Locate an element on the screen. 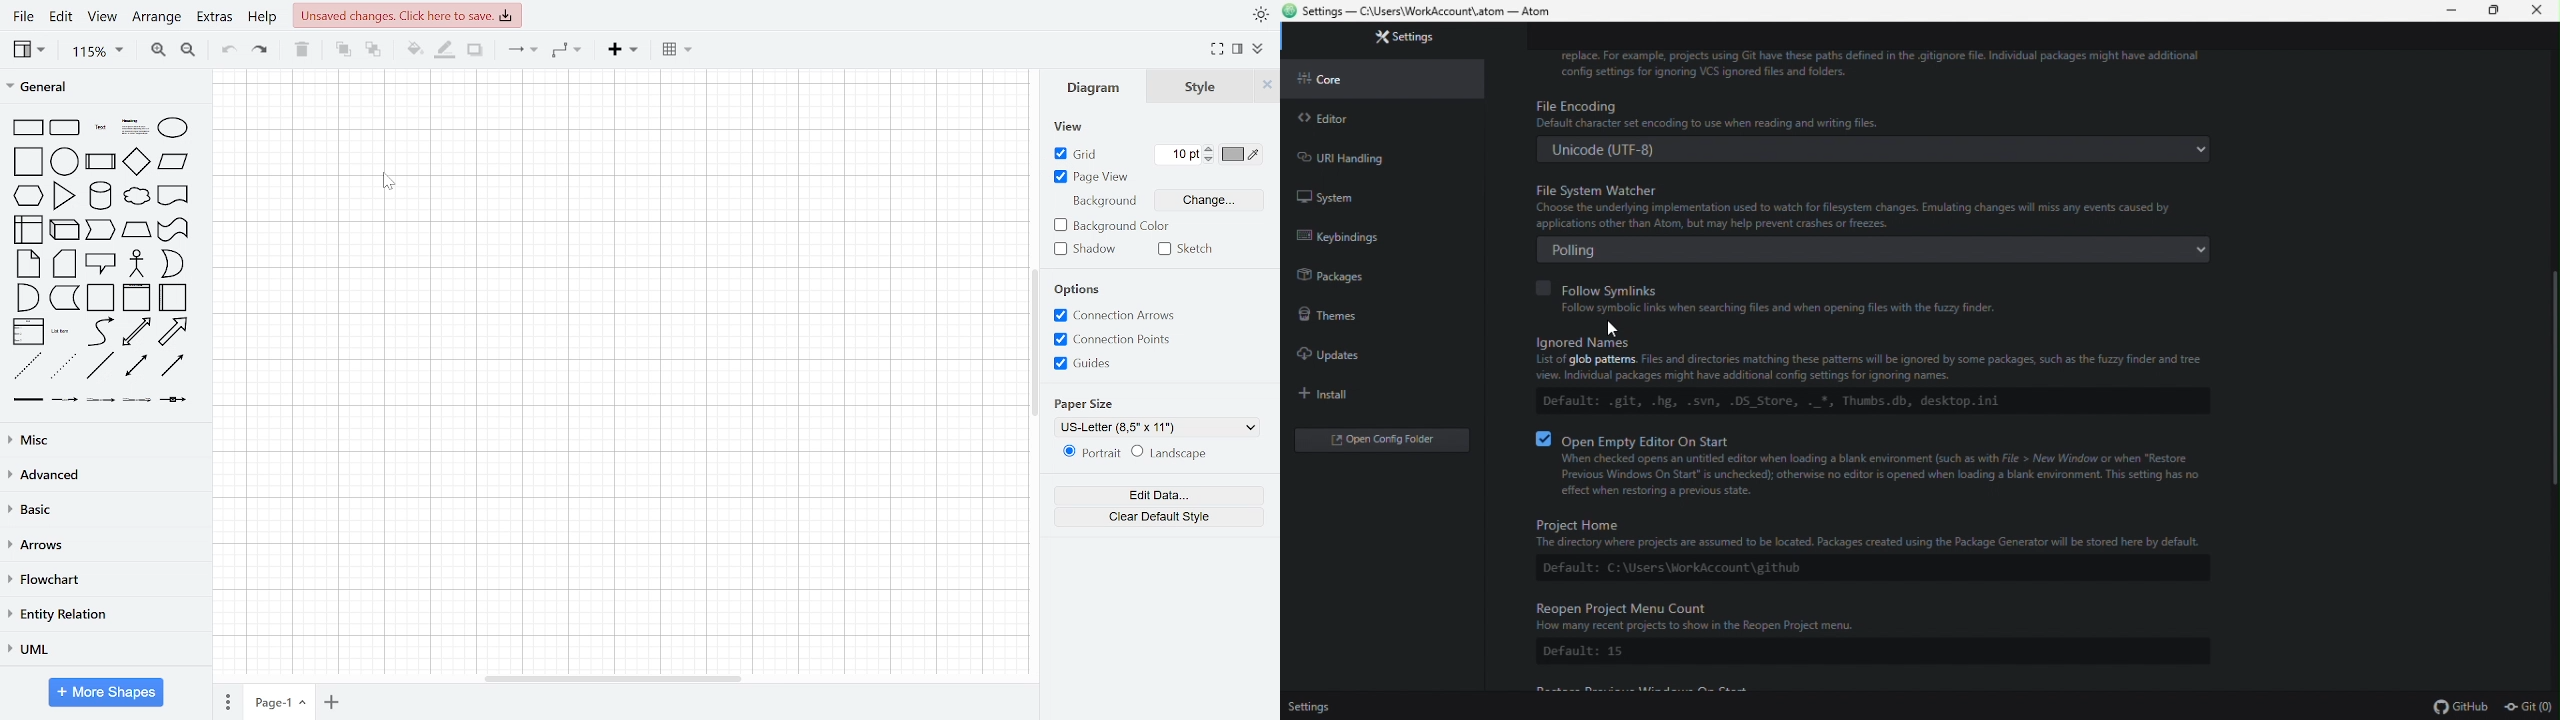  delete is located at coordinates (301, 49).